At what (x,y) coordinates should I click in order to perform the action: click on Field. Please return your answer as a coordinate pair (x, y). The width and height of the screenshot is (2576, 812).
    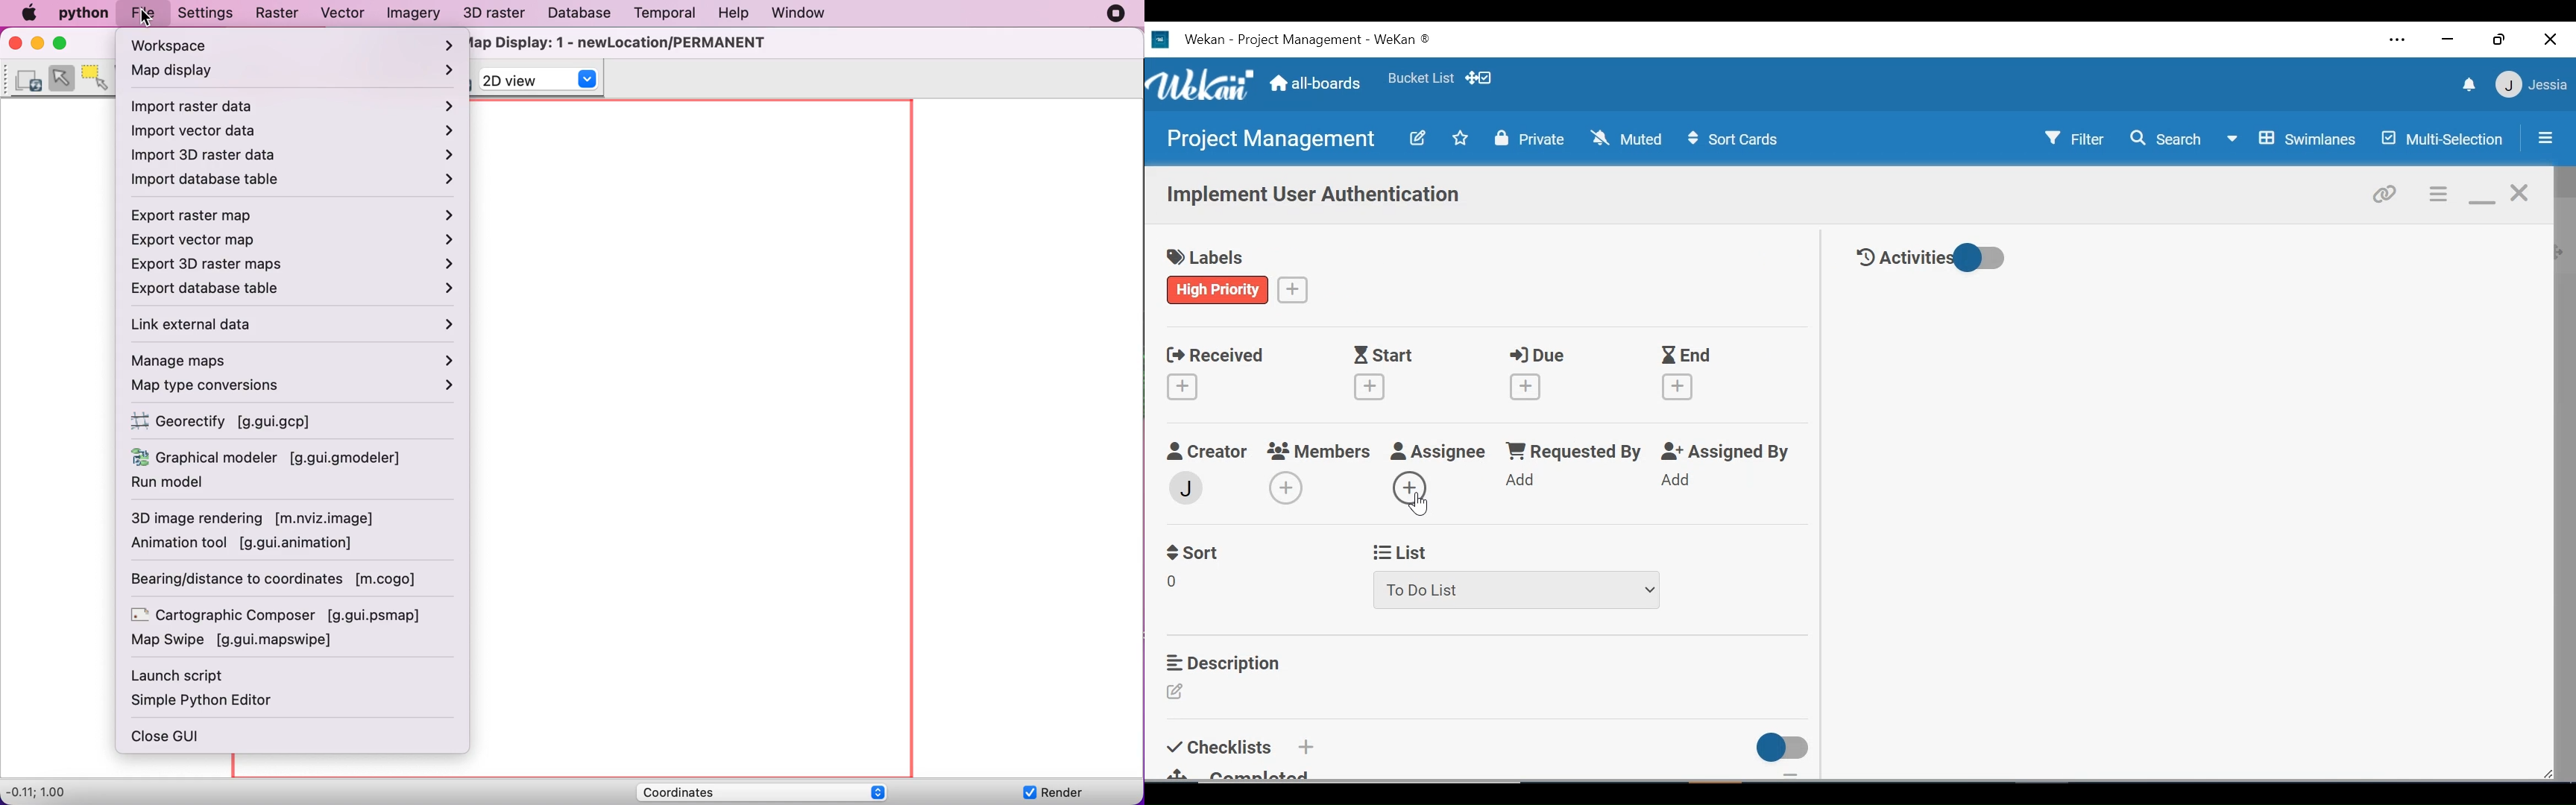
    Looking at the image, I should click on (1177, 584).